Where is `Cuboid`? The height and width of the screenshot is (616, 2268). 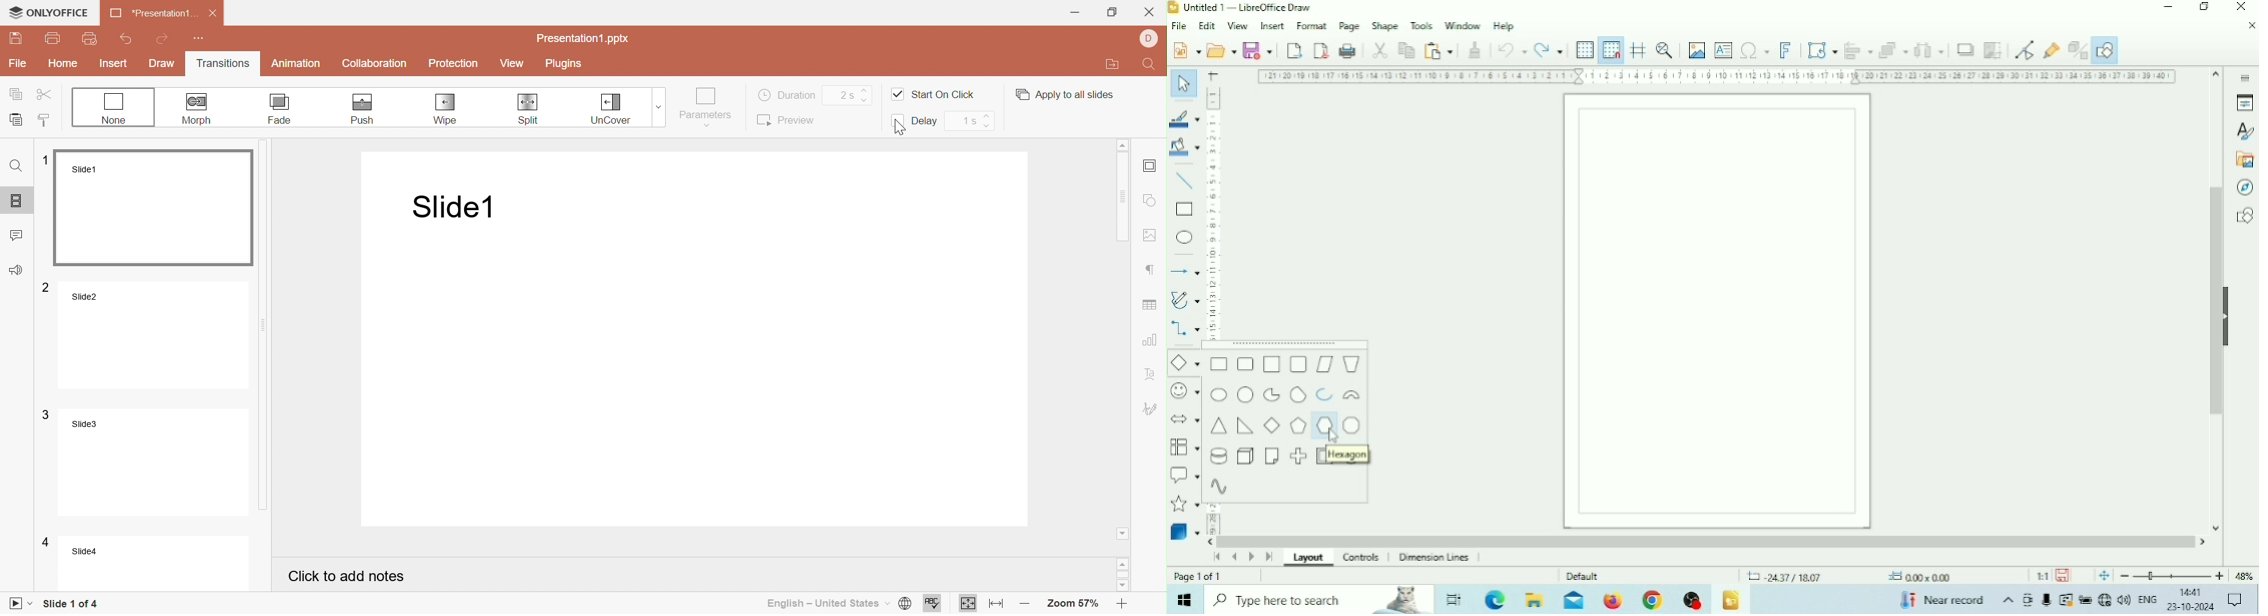 Cuboid is located at coordinates (1246, 456).